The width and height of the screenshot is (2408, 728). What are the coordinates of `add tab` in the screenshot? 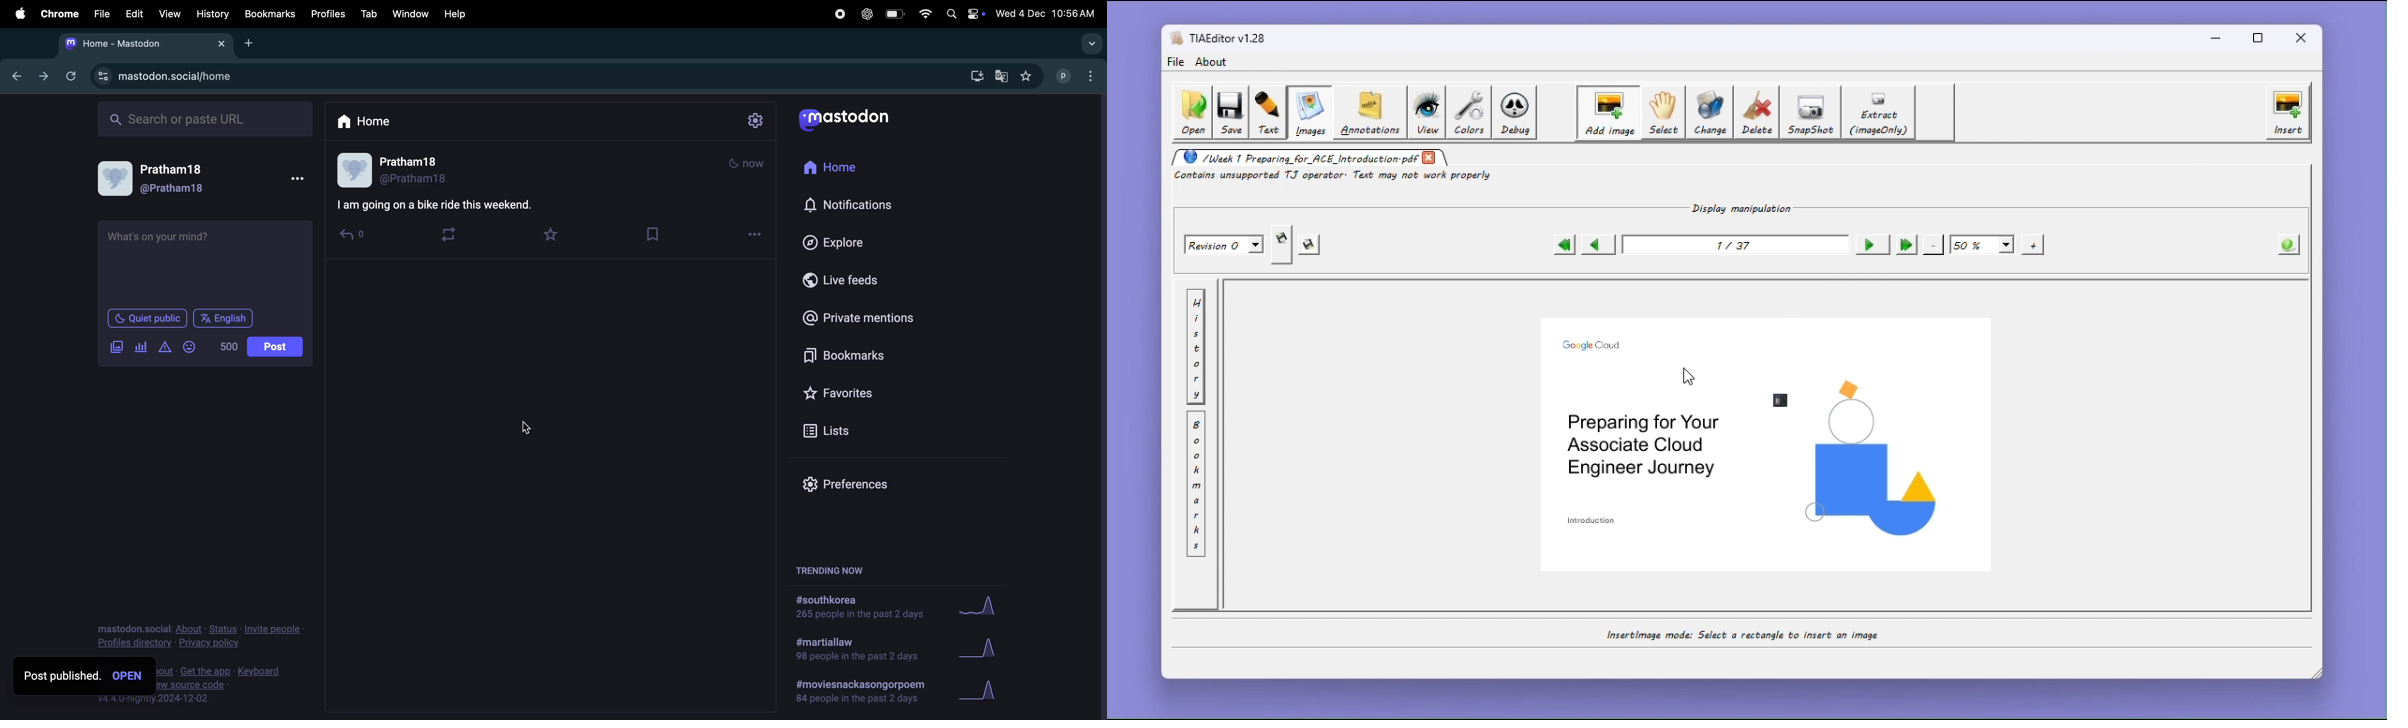 It's located at (254, 42).